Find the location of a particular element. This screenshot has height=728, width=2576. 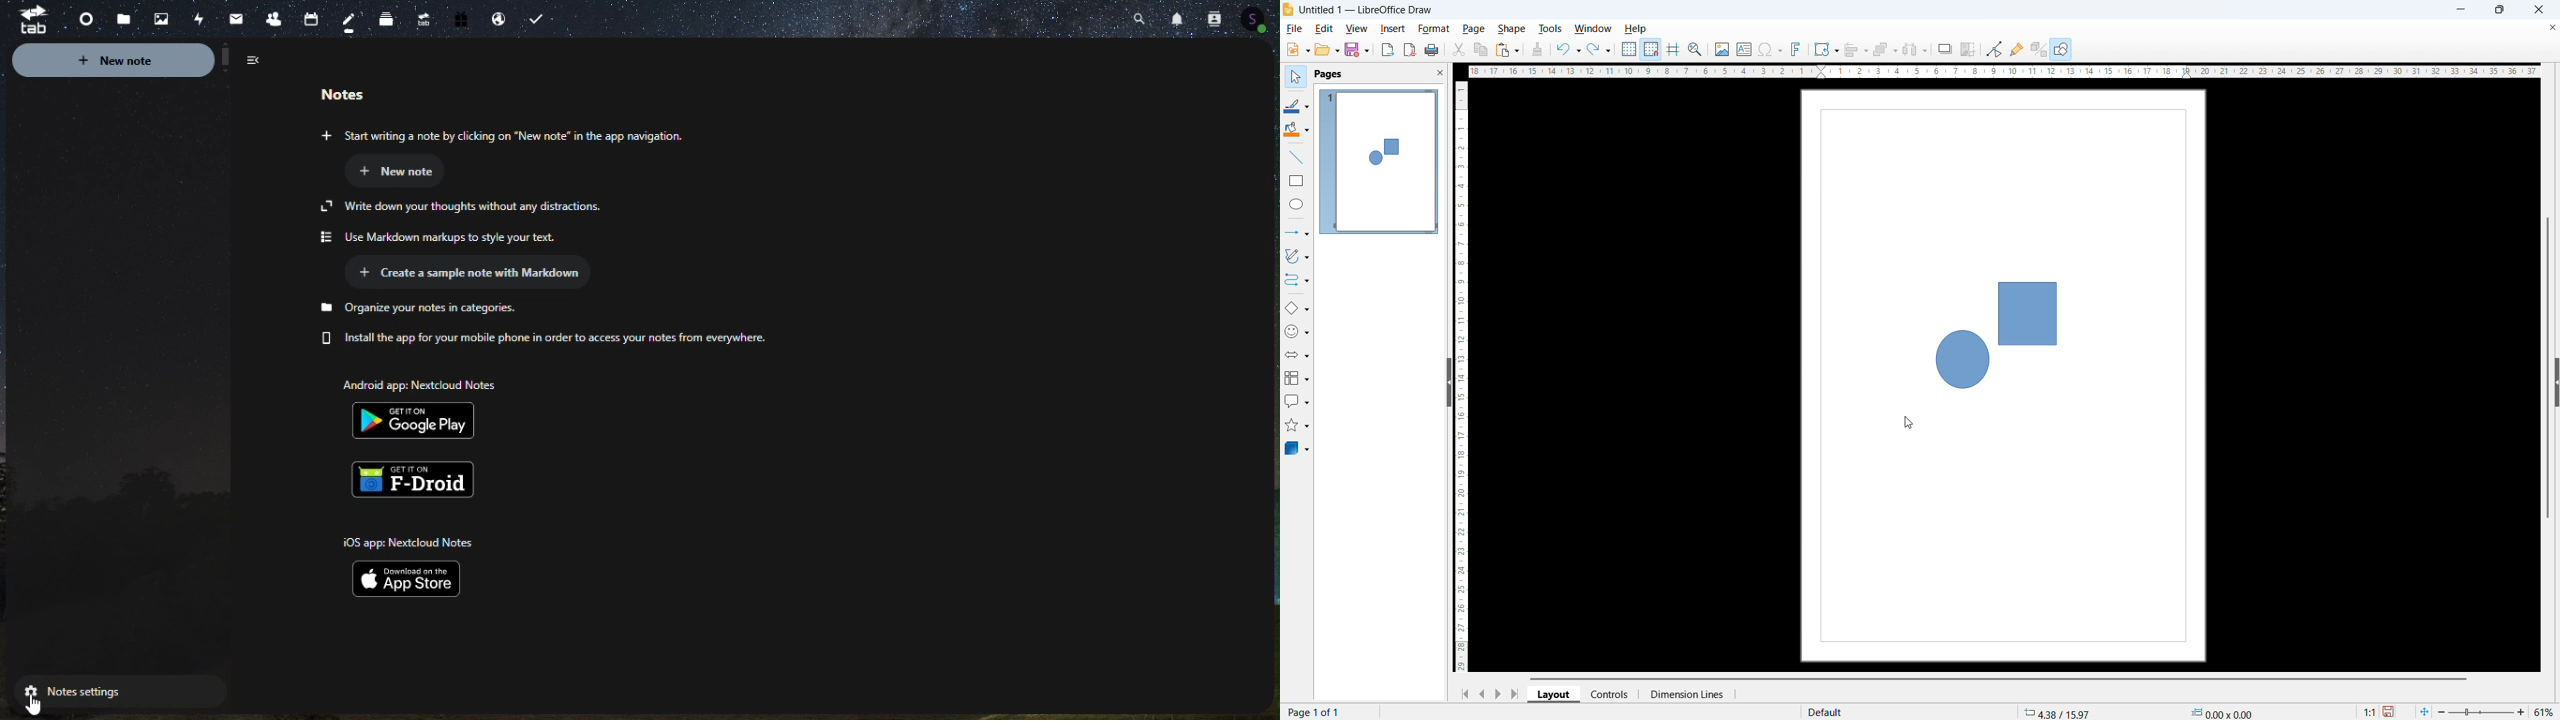

insert textbox is located at coordinates (1744, 49).